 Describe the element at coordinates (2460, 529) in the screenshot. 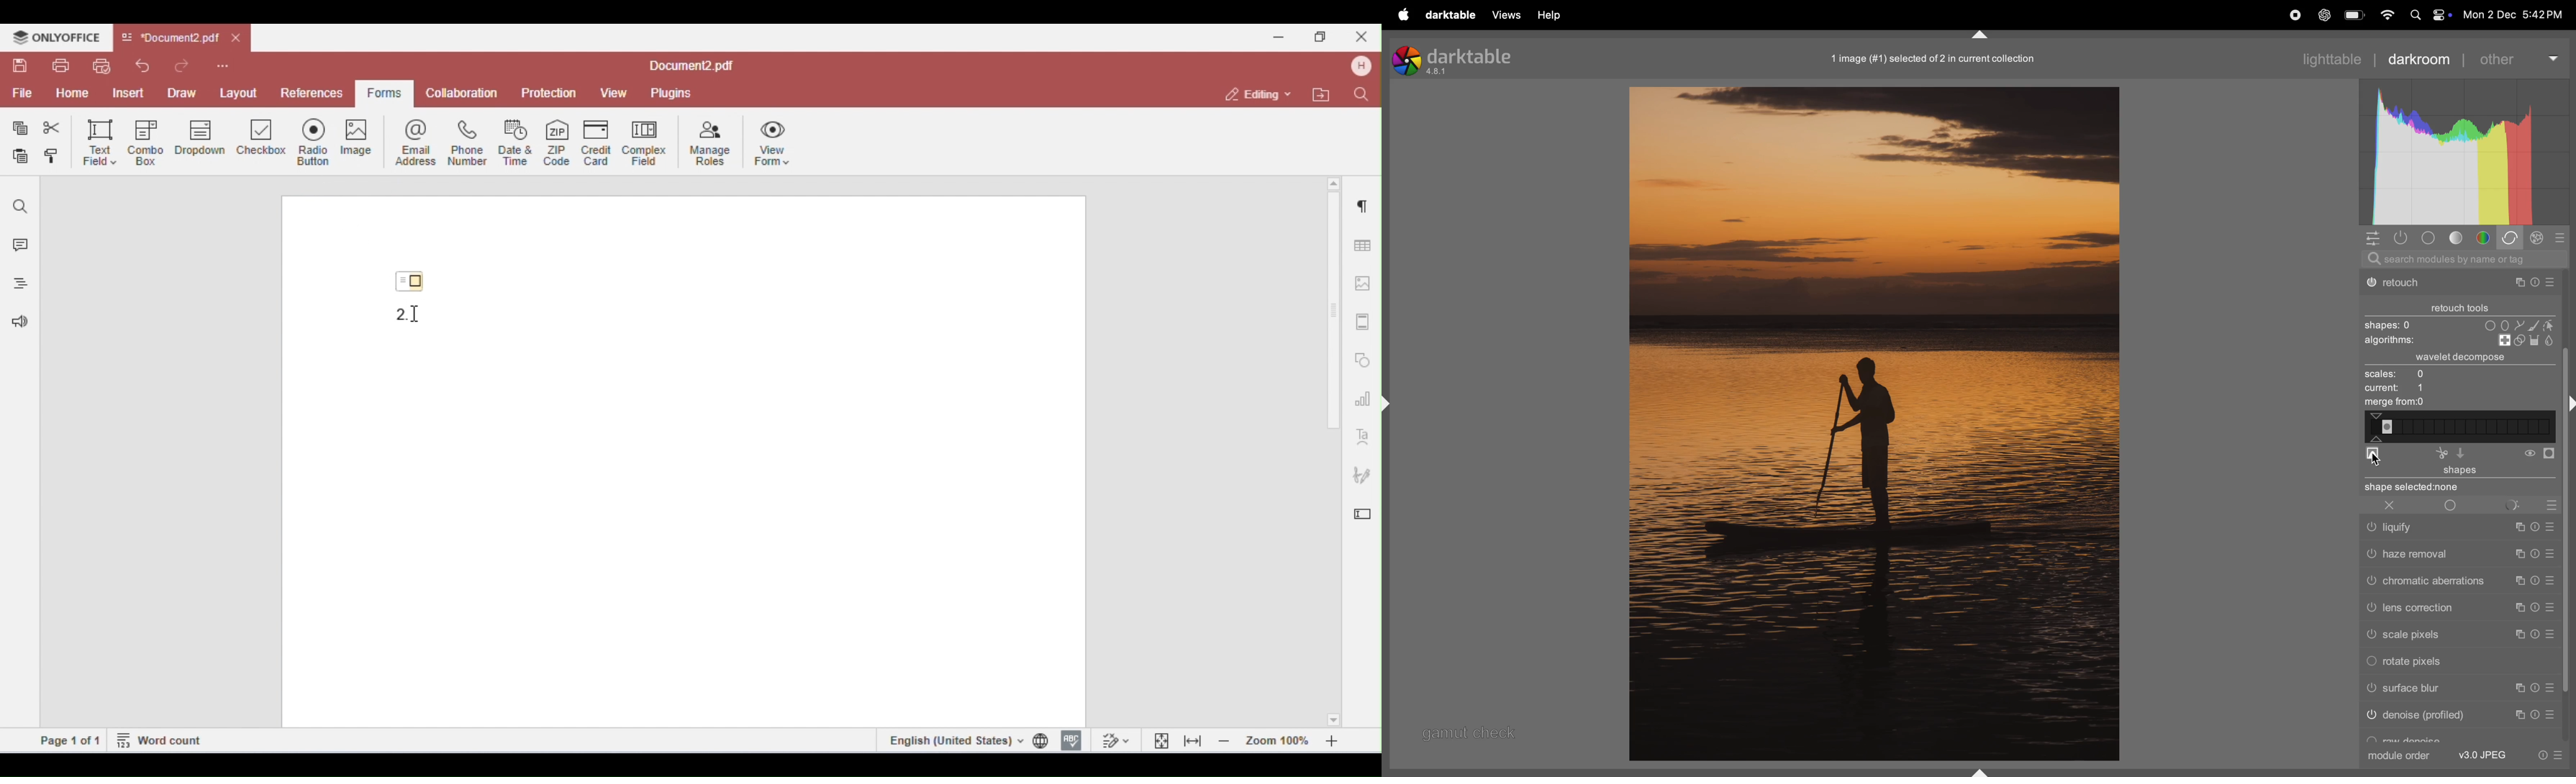

I see `liquify` at that location.